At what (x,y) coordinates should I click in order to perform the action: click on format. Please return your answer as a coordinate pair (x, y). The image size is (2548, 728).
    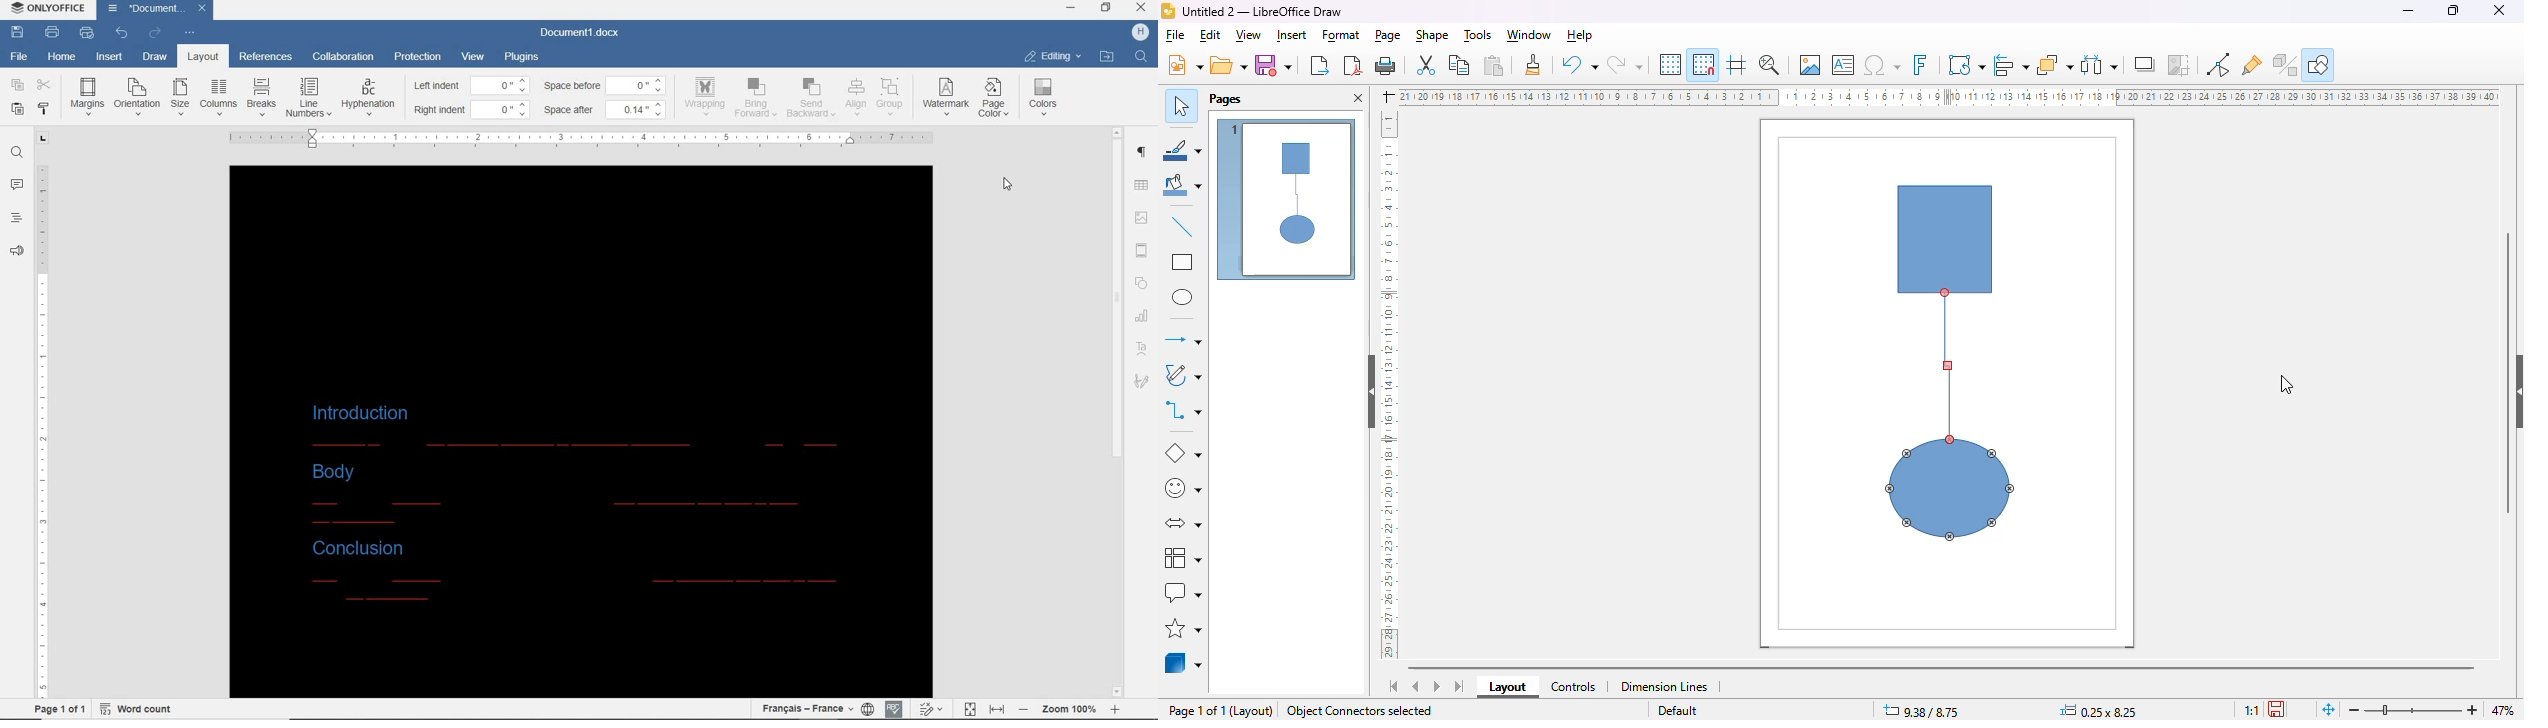
    Looking at the image, I should click on (1342, 35).